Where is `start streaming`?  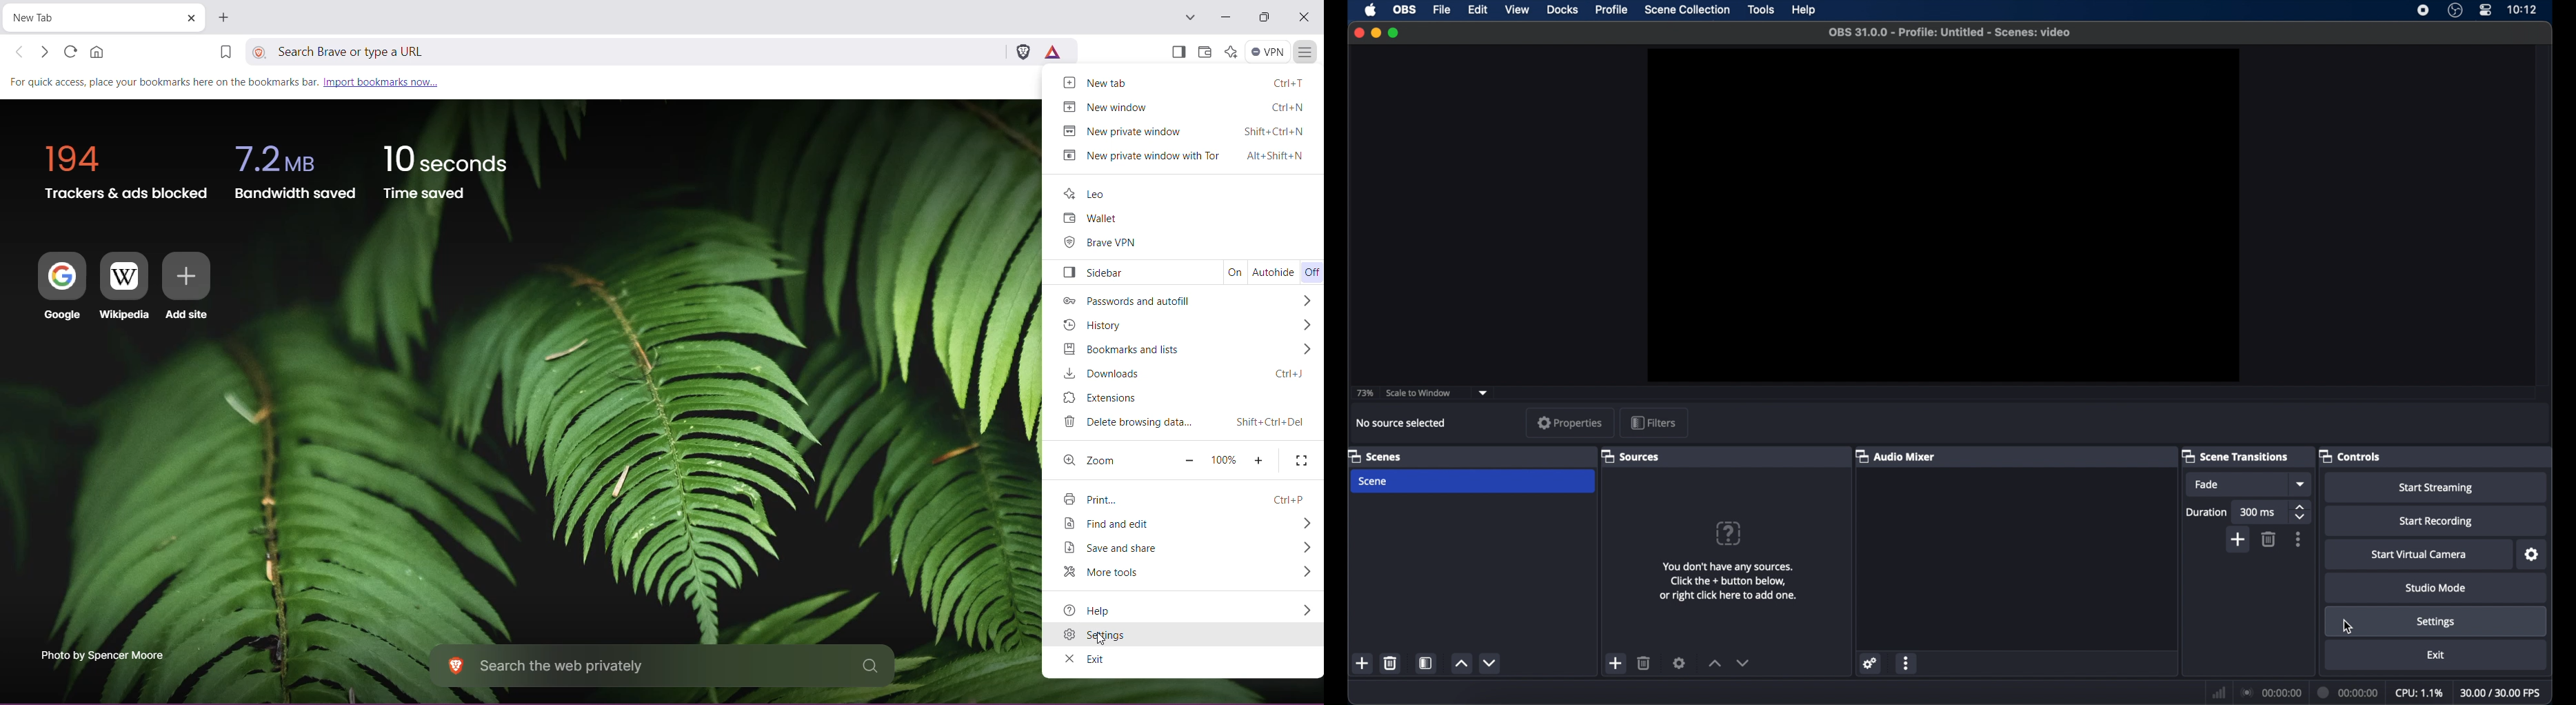
start streaming is located at coordinates (2435, 486).